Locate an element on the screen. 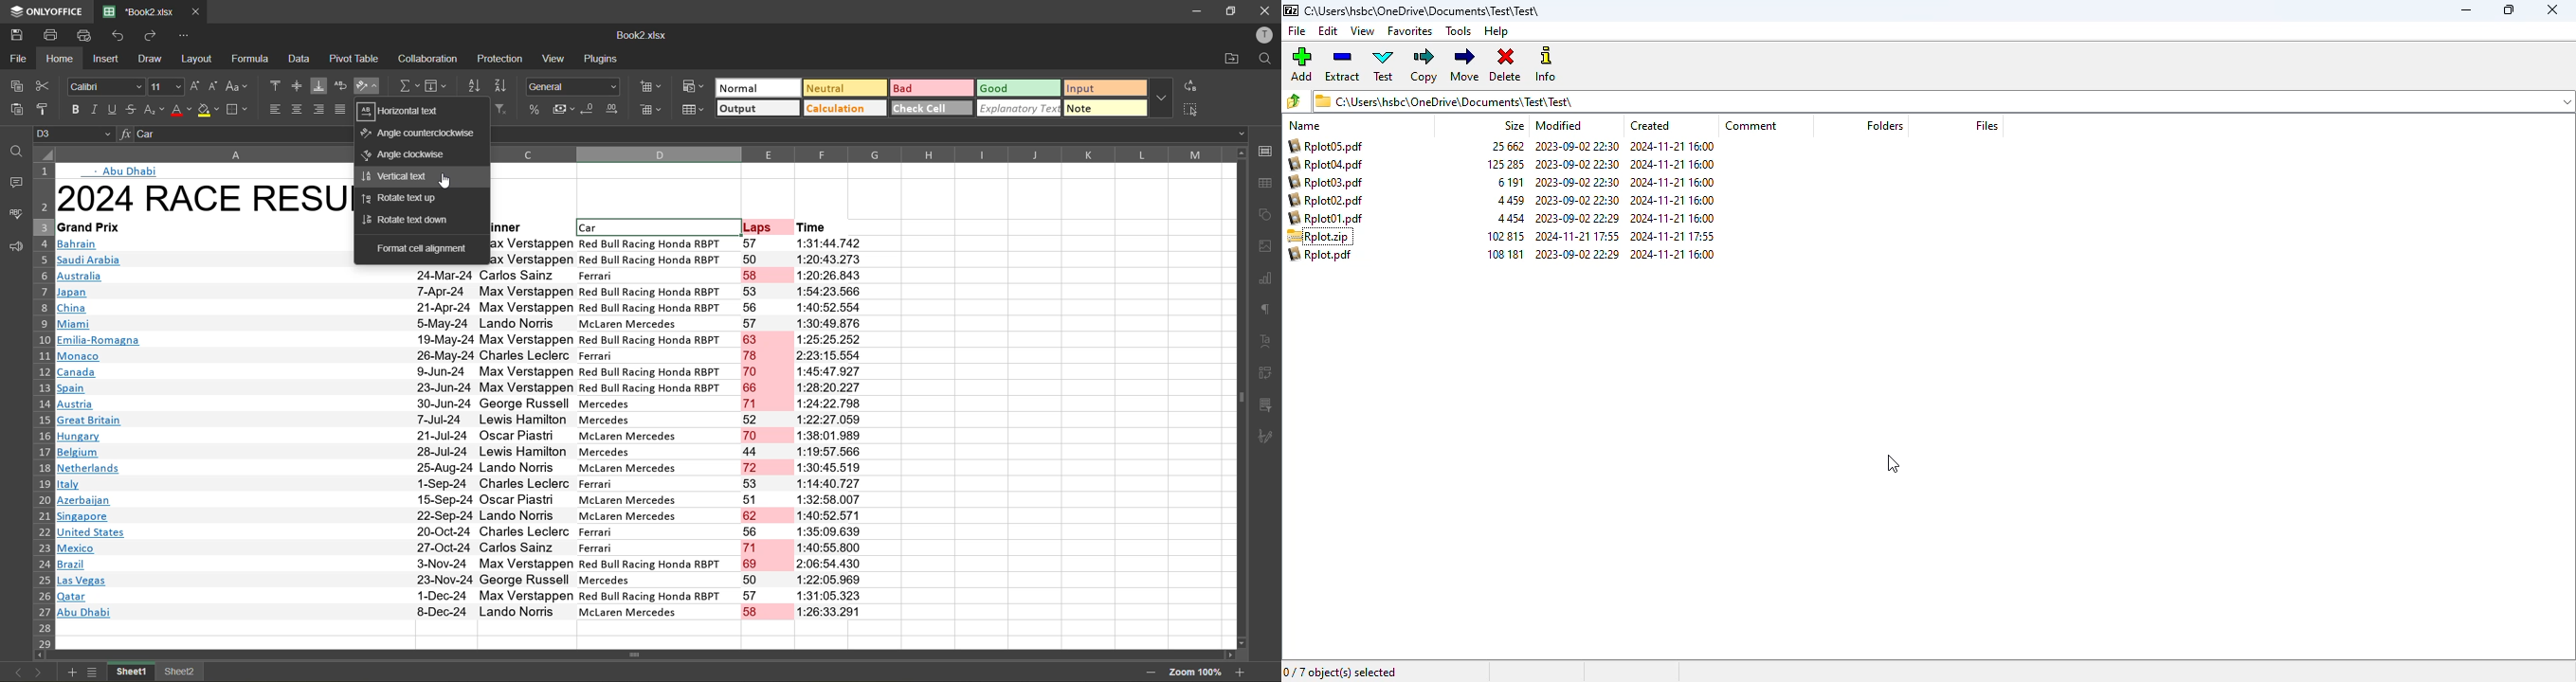 This screenshot has width=2576, height=700. format as table is located at coordinates (694, 110).